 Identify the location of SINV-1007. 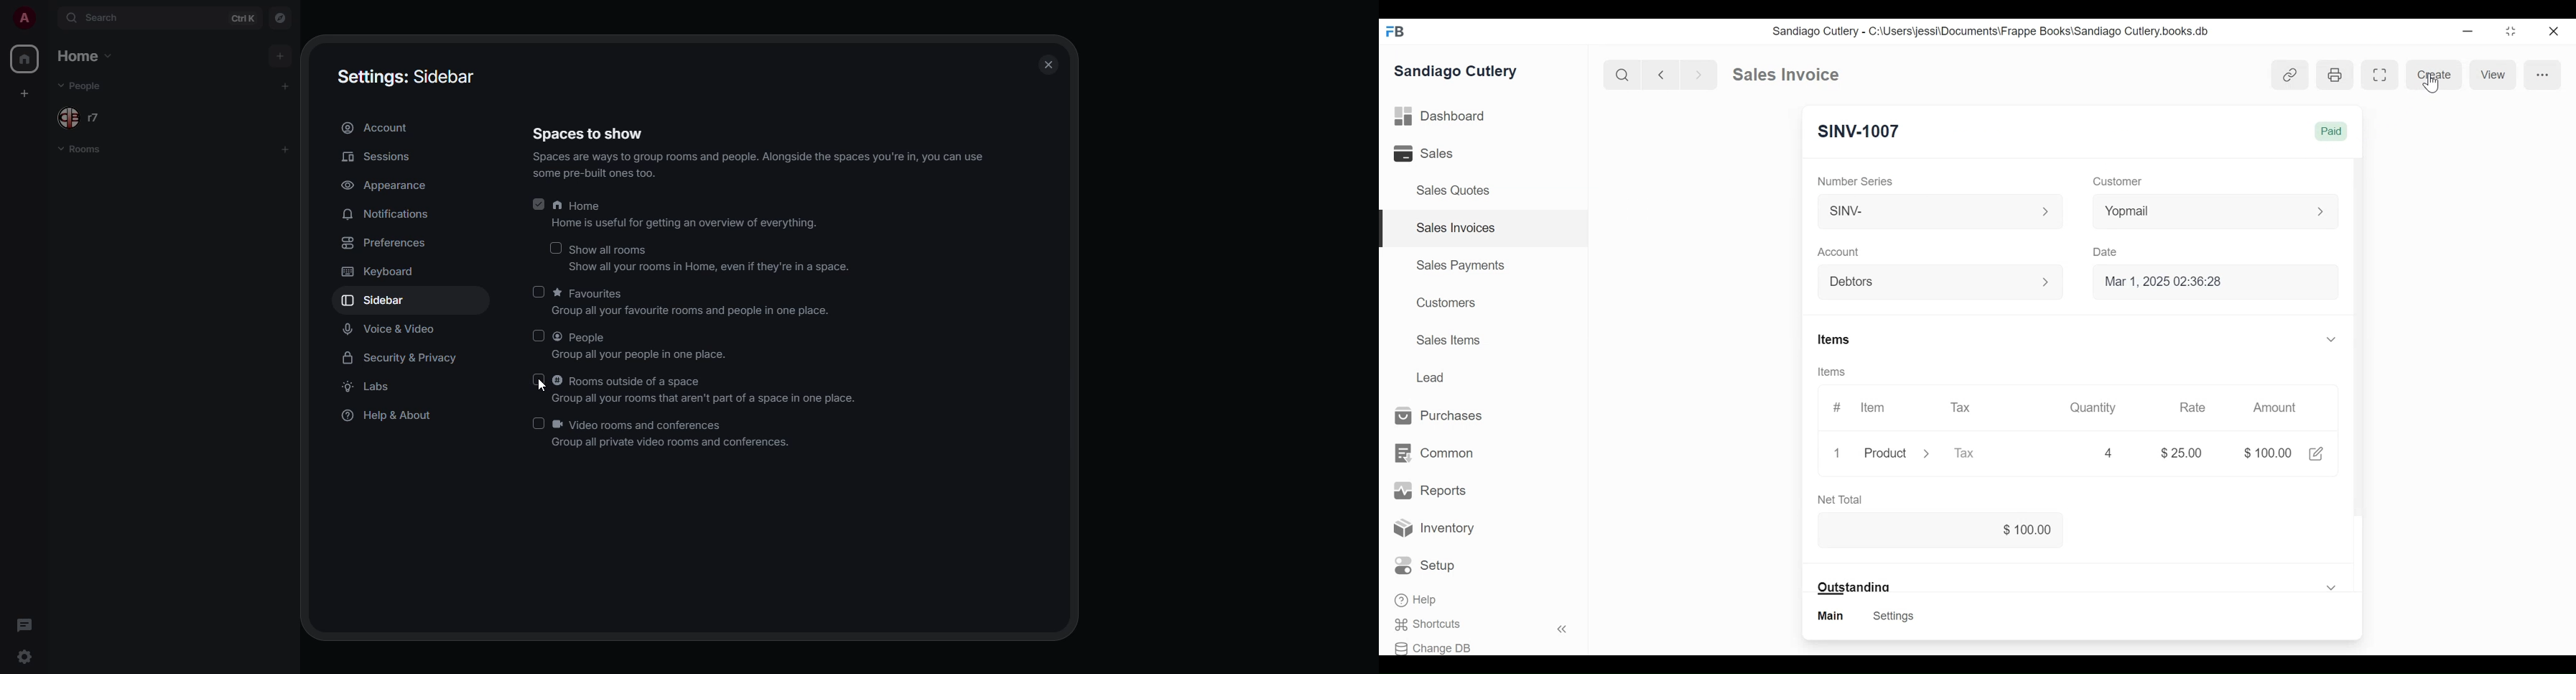
(1860, 130).